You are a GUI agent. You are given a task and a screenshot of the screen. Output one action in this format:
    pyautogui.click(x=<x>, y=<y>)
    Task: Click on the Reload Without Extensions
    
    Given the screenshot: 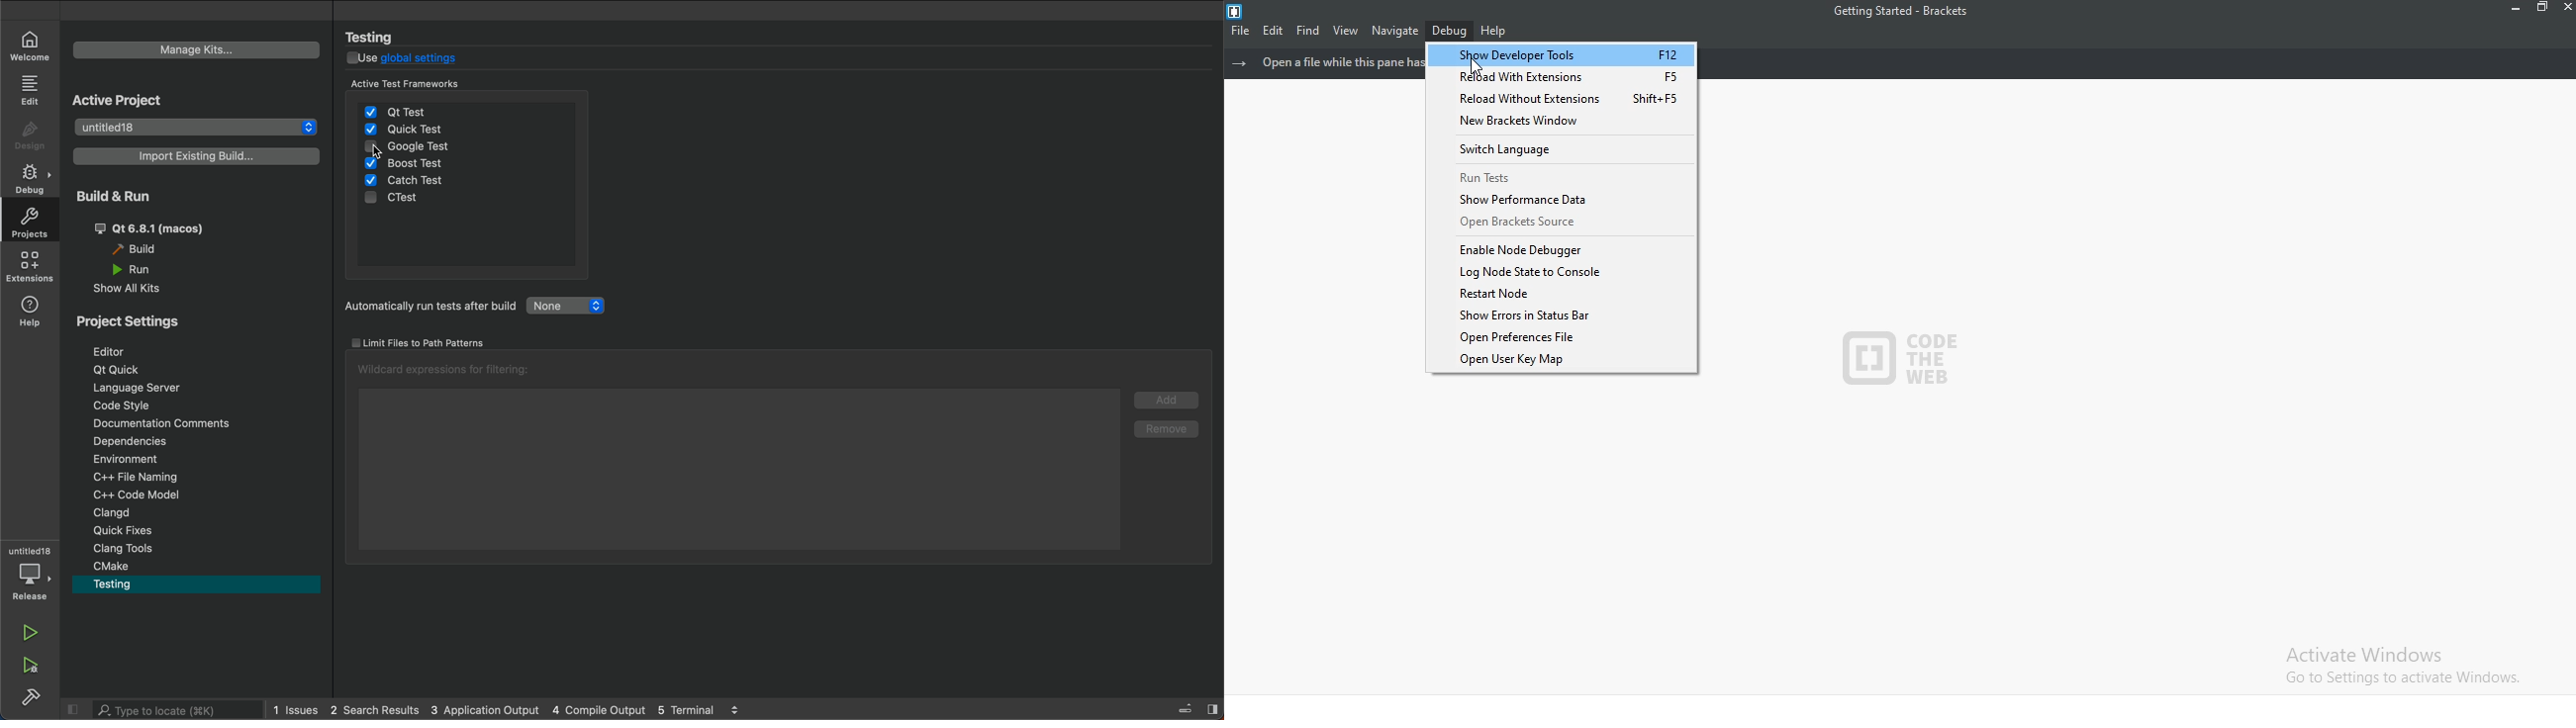 What is the action you would take?
    pyautogui.click(x=1555, y=99)
    